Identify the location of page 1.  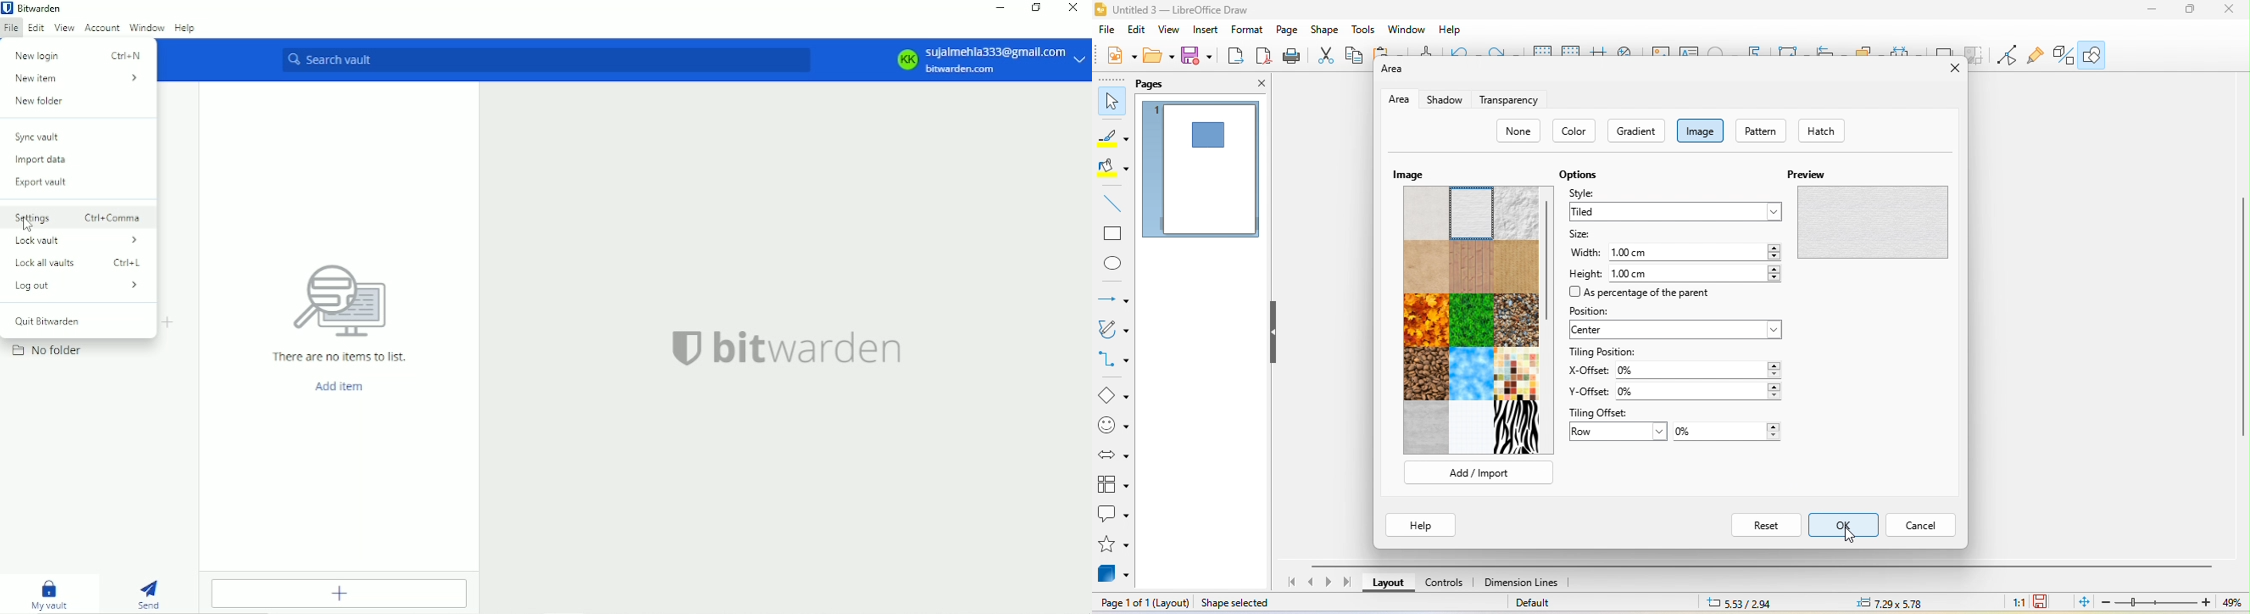
(1204, 171).